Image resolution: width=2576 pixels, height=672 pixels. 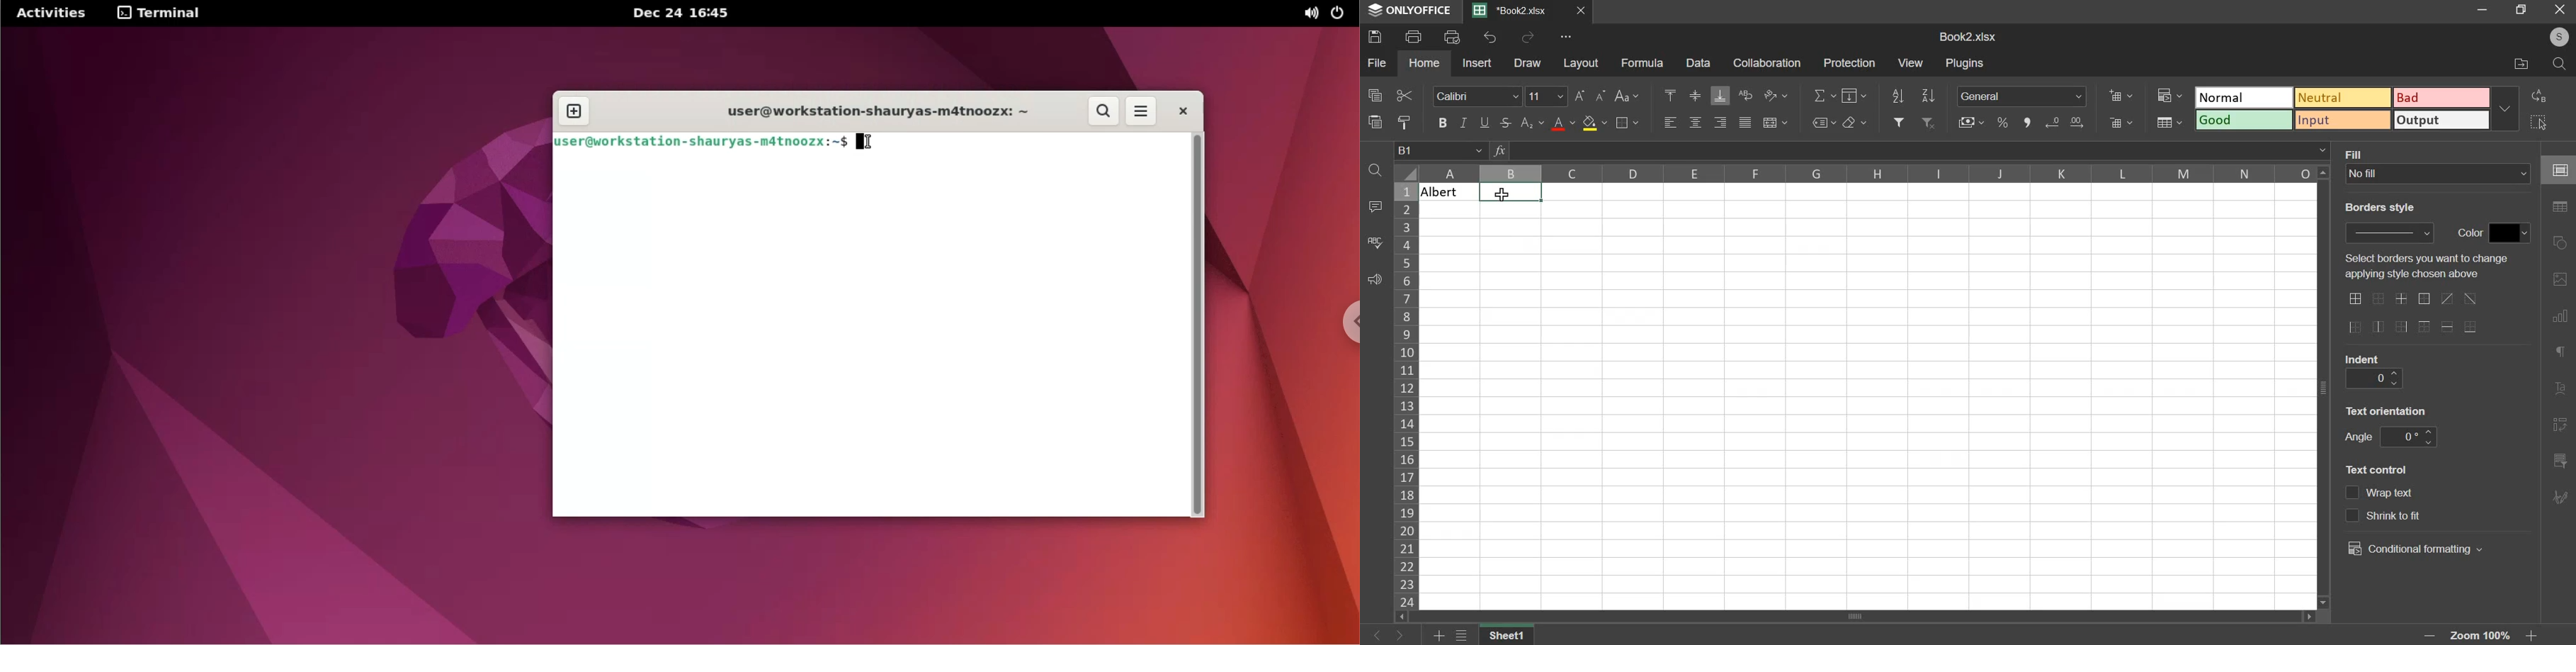 I want to click on named ranges, so click(x=1823, y=122).